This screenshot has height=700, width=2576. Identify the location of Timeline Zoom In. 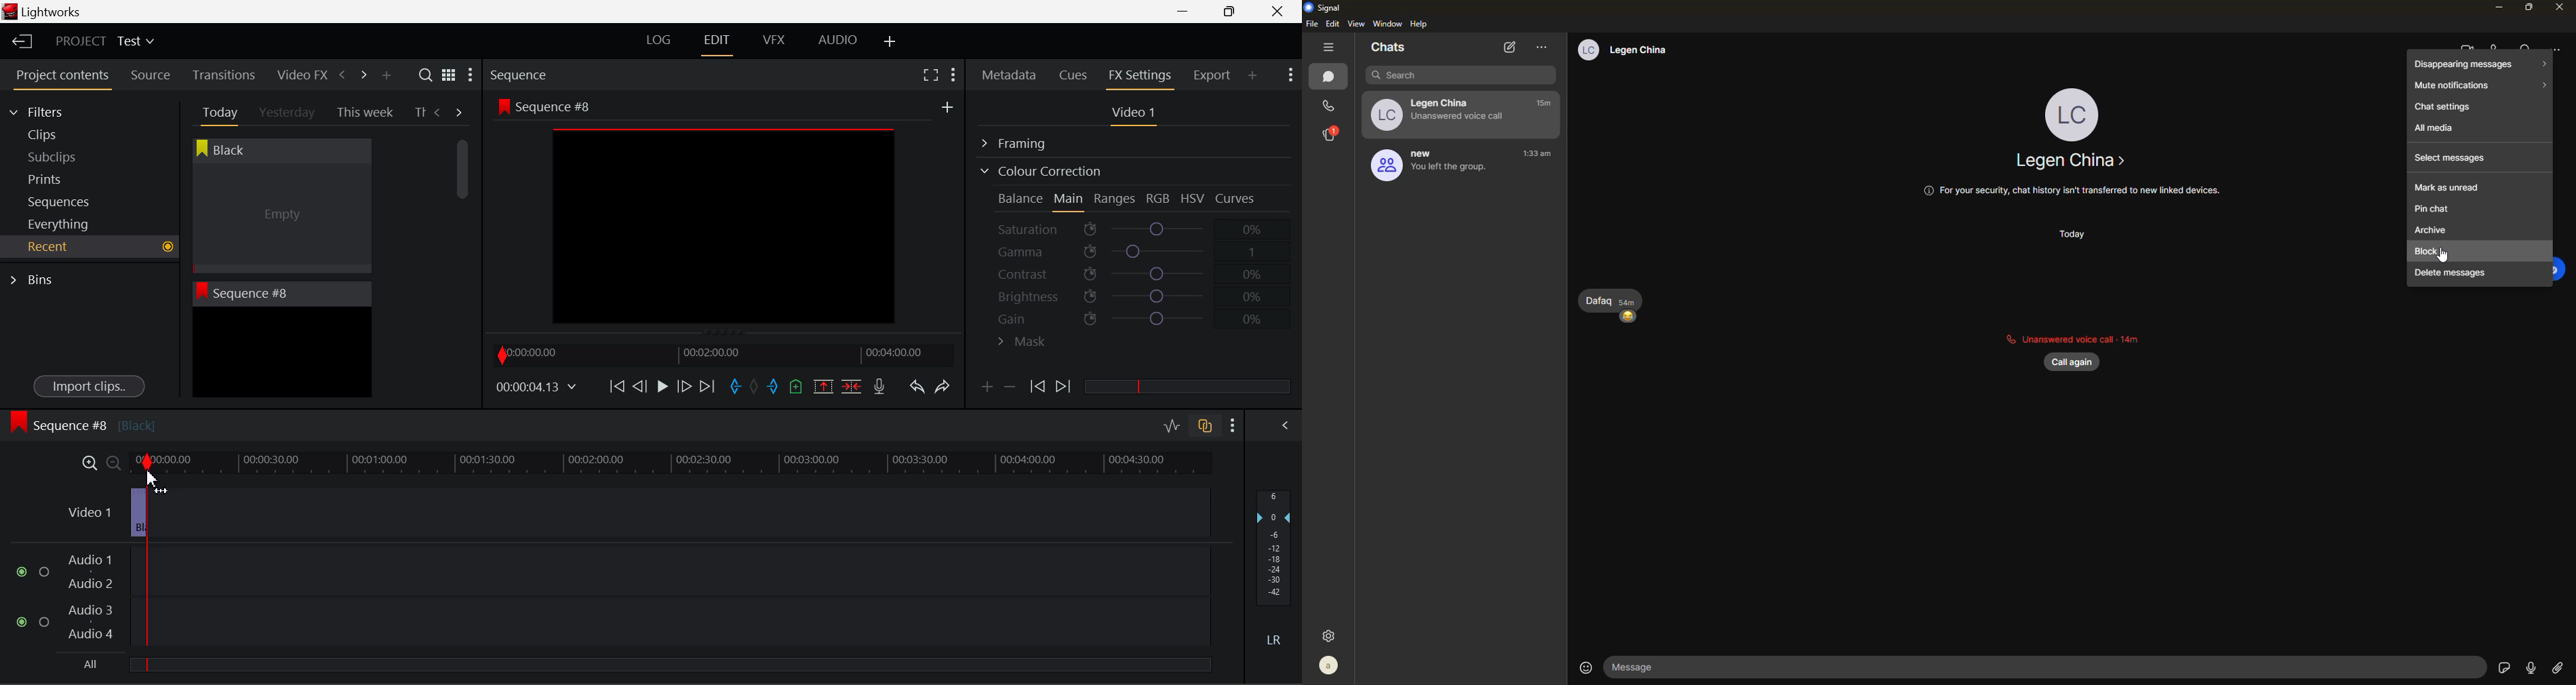
(87, 463).